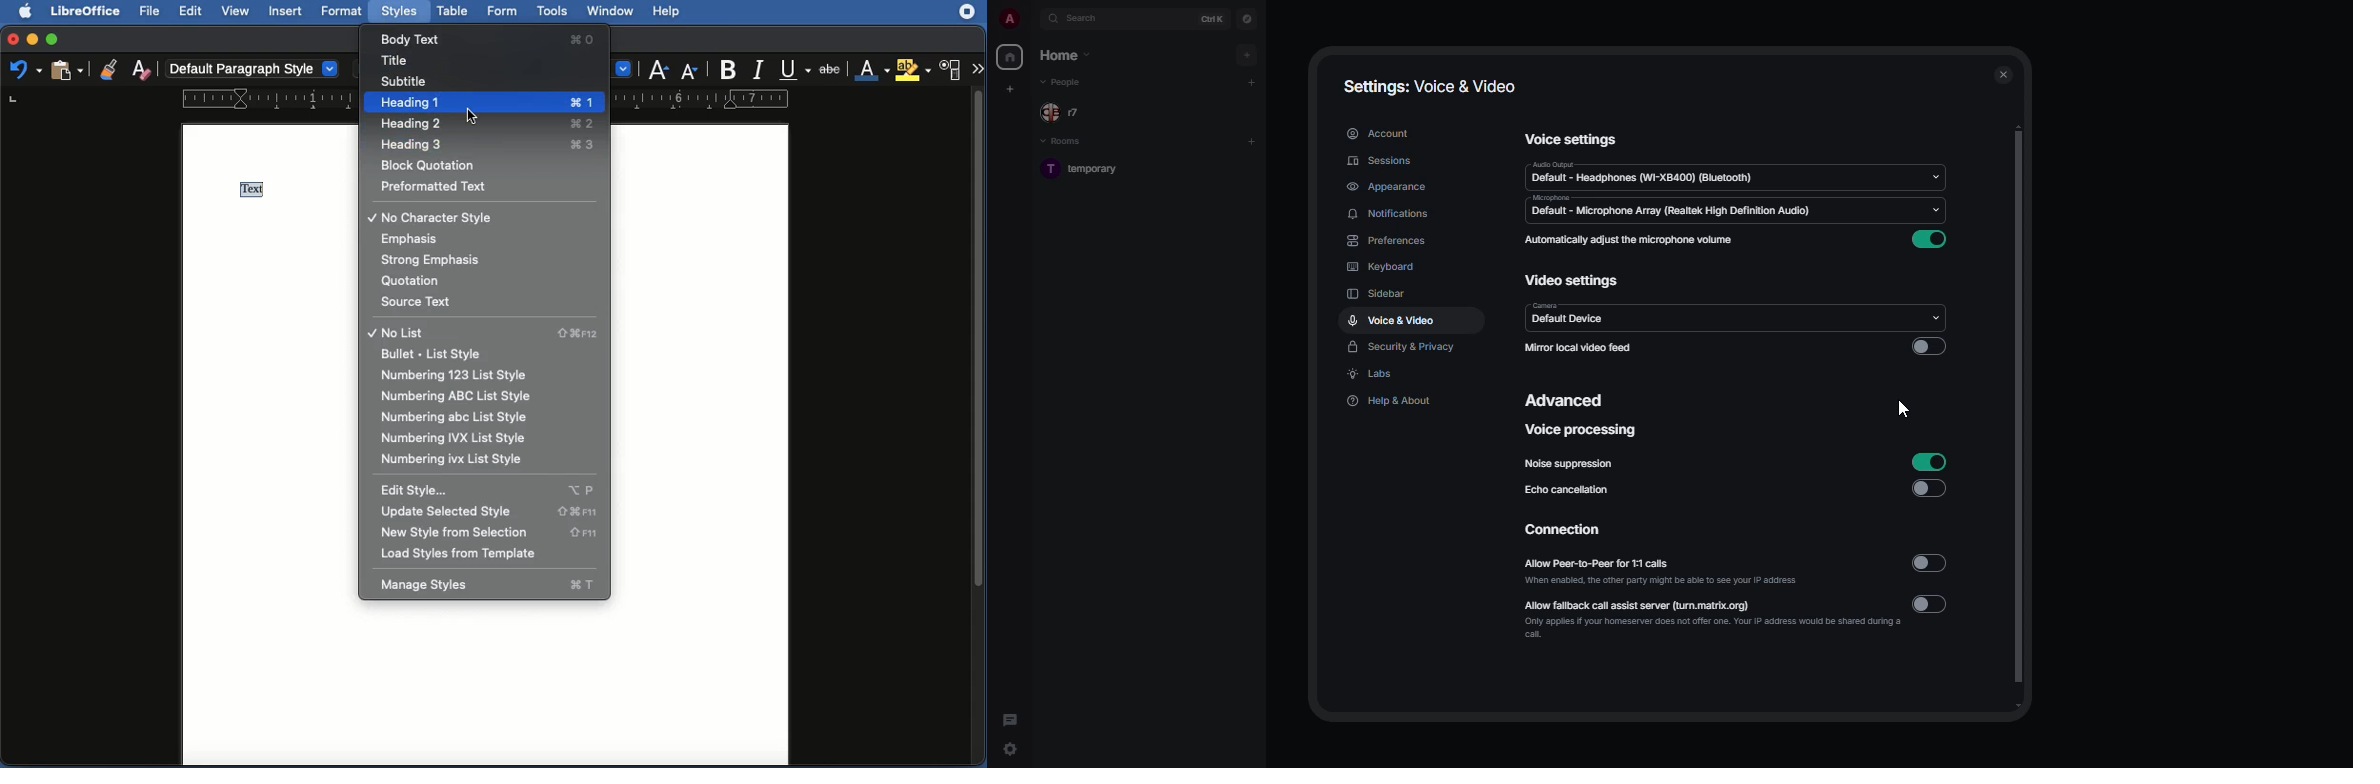 This screenshot has width=2380, height=784. What do you see at coordinates (1578, 347) in the screenshot?
I see `mirror local video feed` at bounding box center [1578, 347].